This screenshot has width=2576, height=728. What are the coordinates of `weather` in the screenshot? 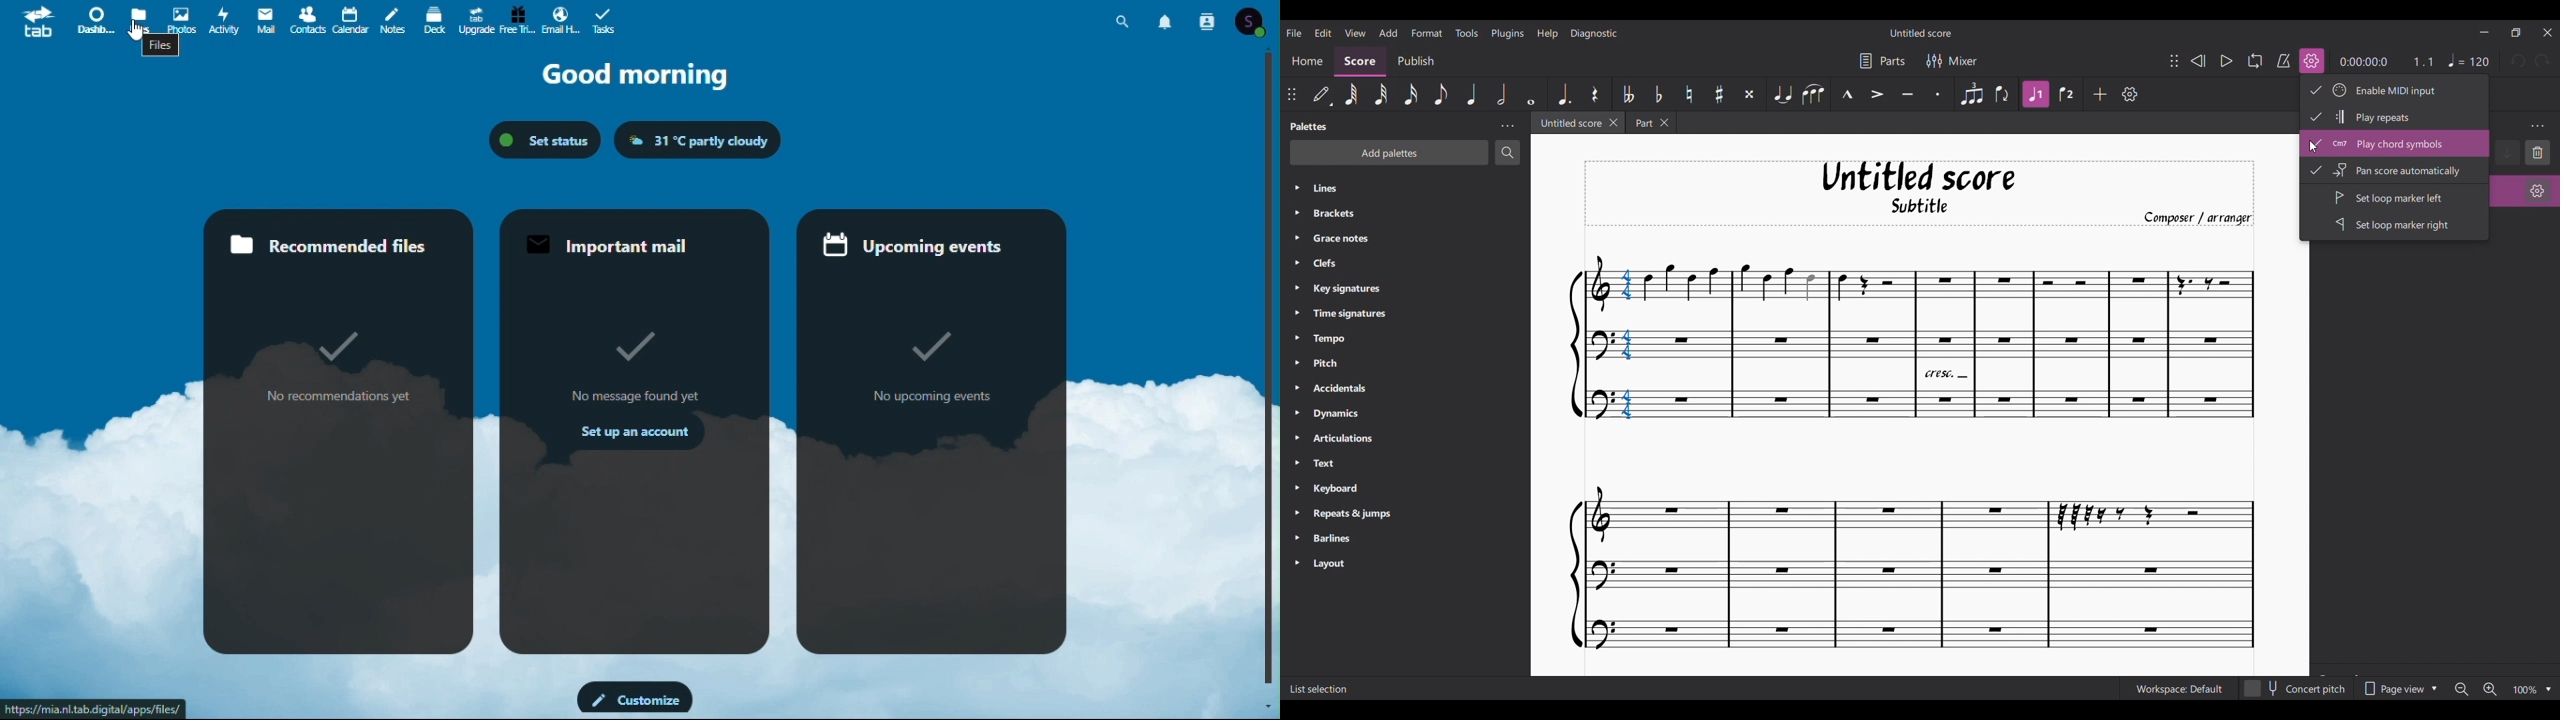 It's located at (698, 140).